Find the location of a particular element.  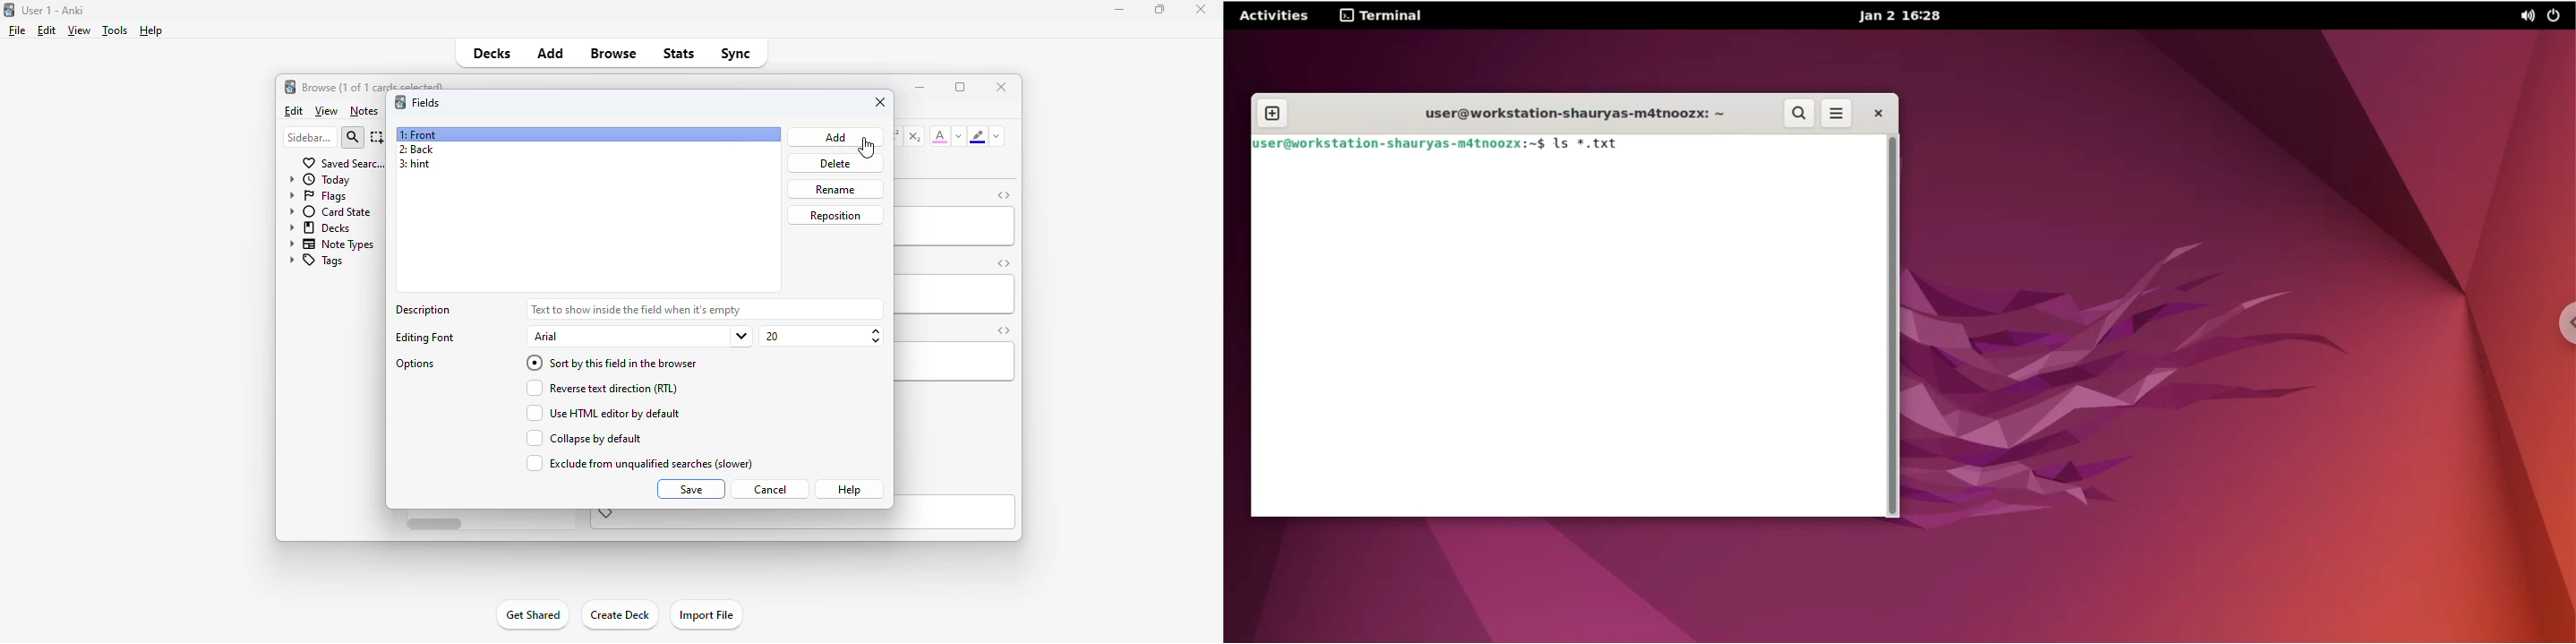

notes is located at coordinates (364, 111).